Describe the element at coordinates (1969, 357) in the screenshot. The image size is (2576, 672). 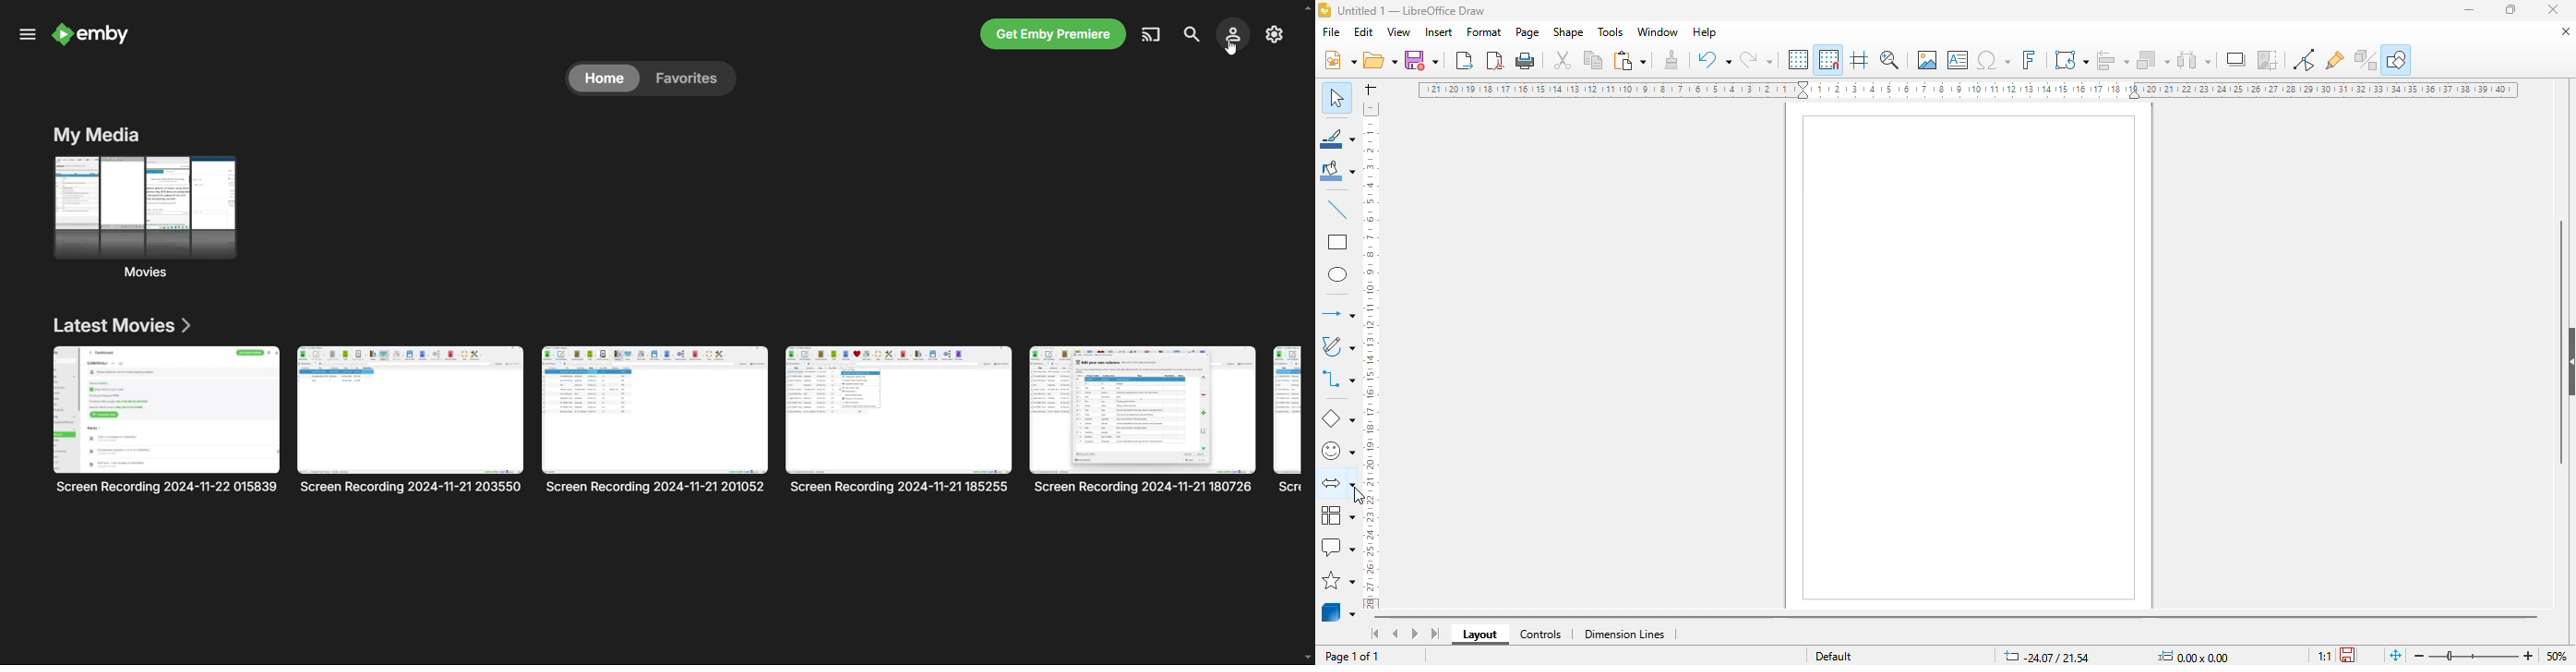
I see `page` at that location.